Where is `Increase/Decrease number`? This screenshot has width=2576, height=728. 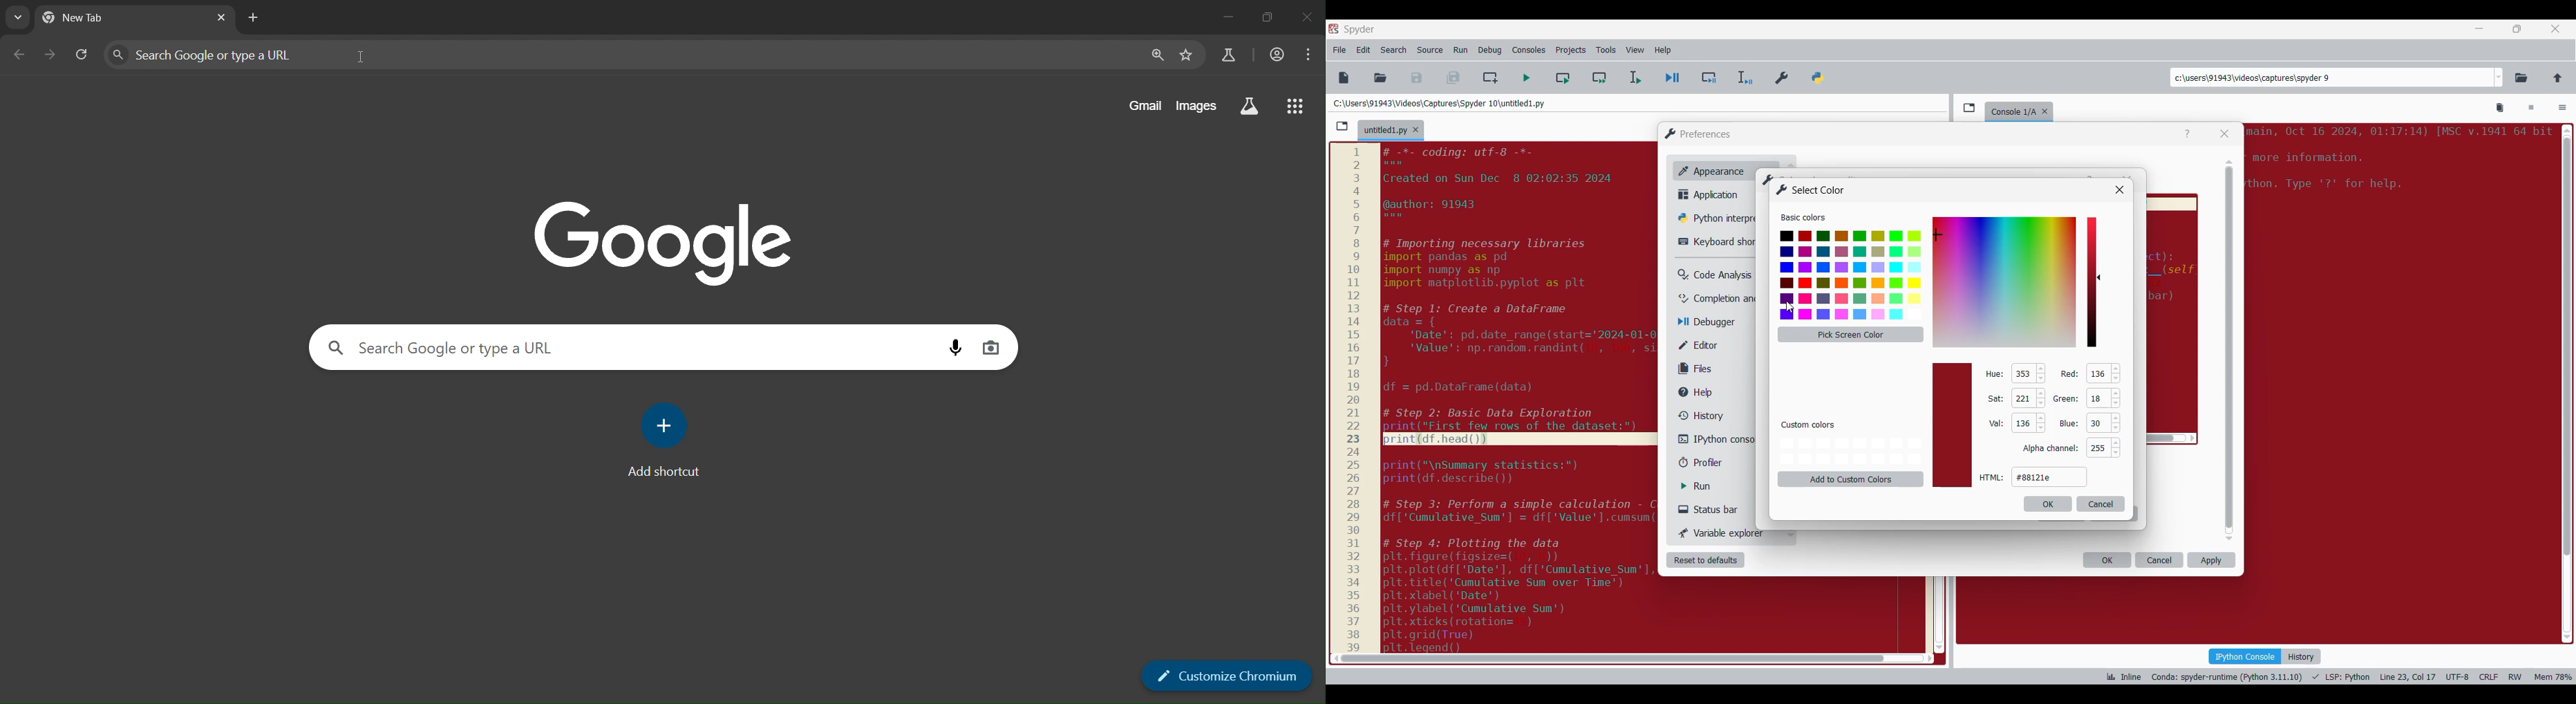
Increase/Decrease number is located at coordinates (2042, 398).